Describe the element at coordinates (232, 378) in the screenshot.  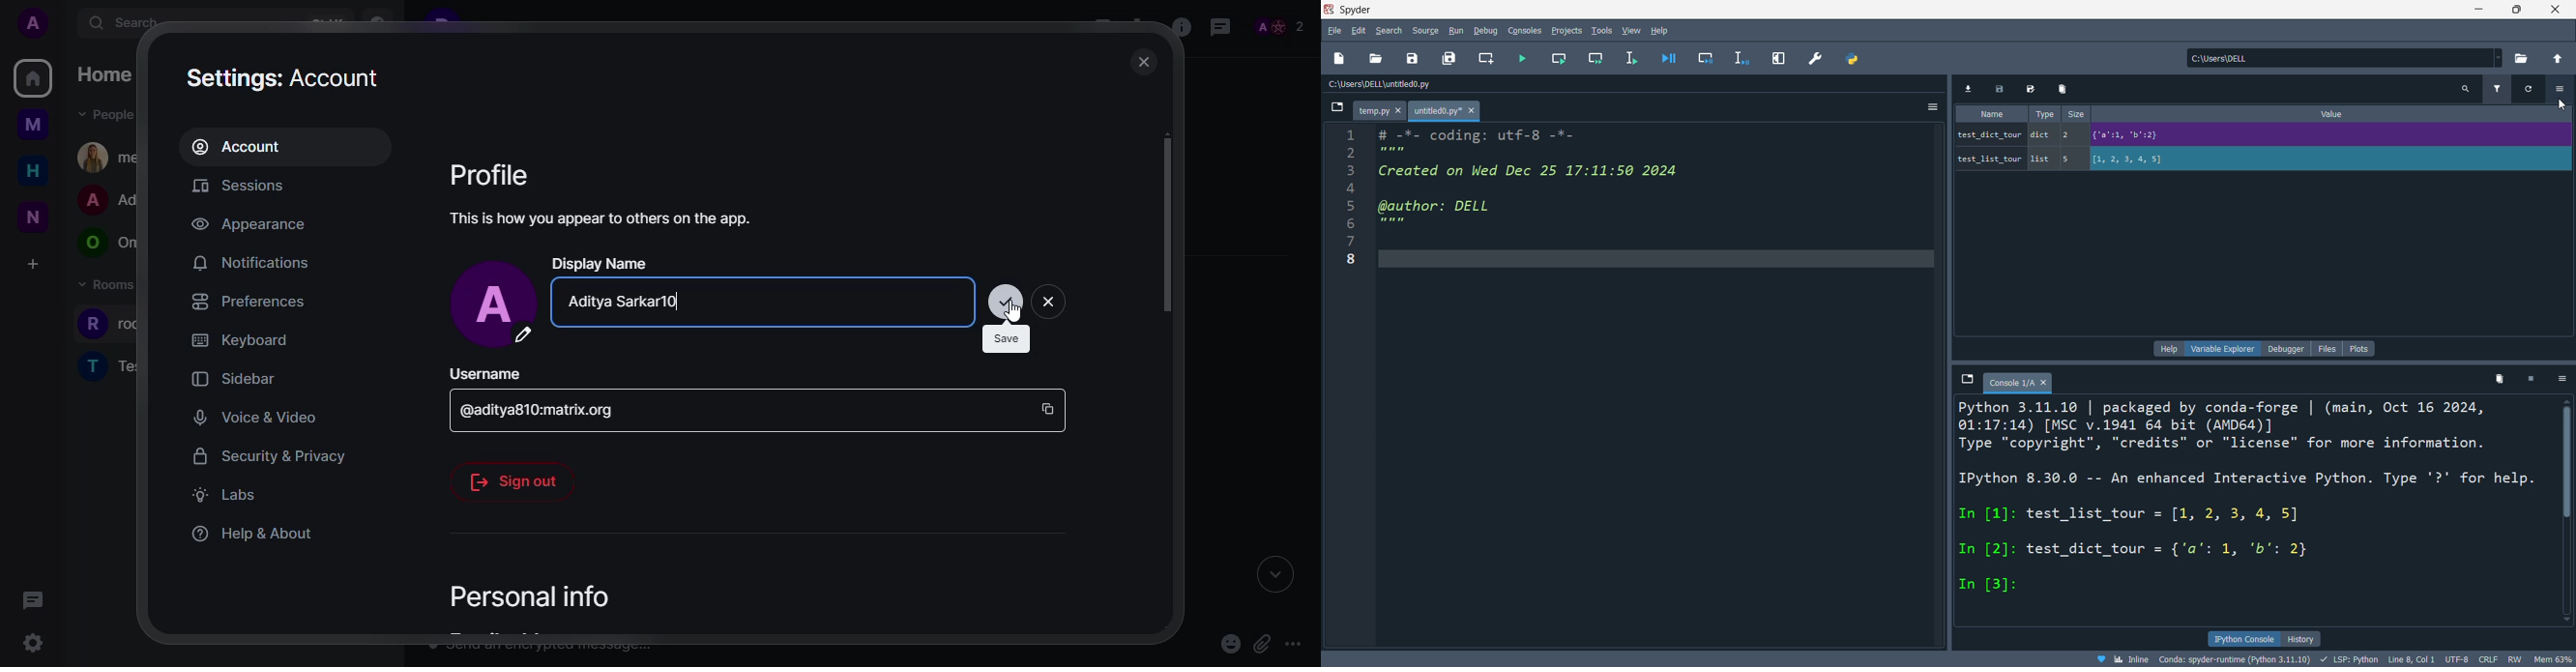
I see `sidebar` at that location.